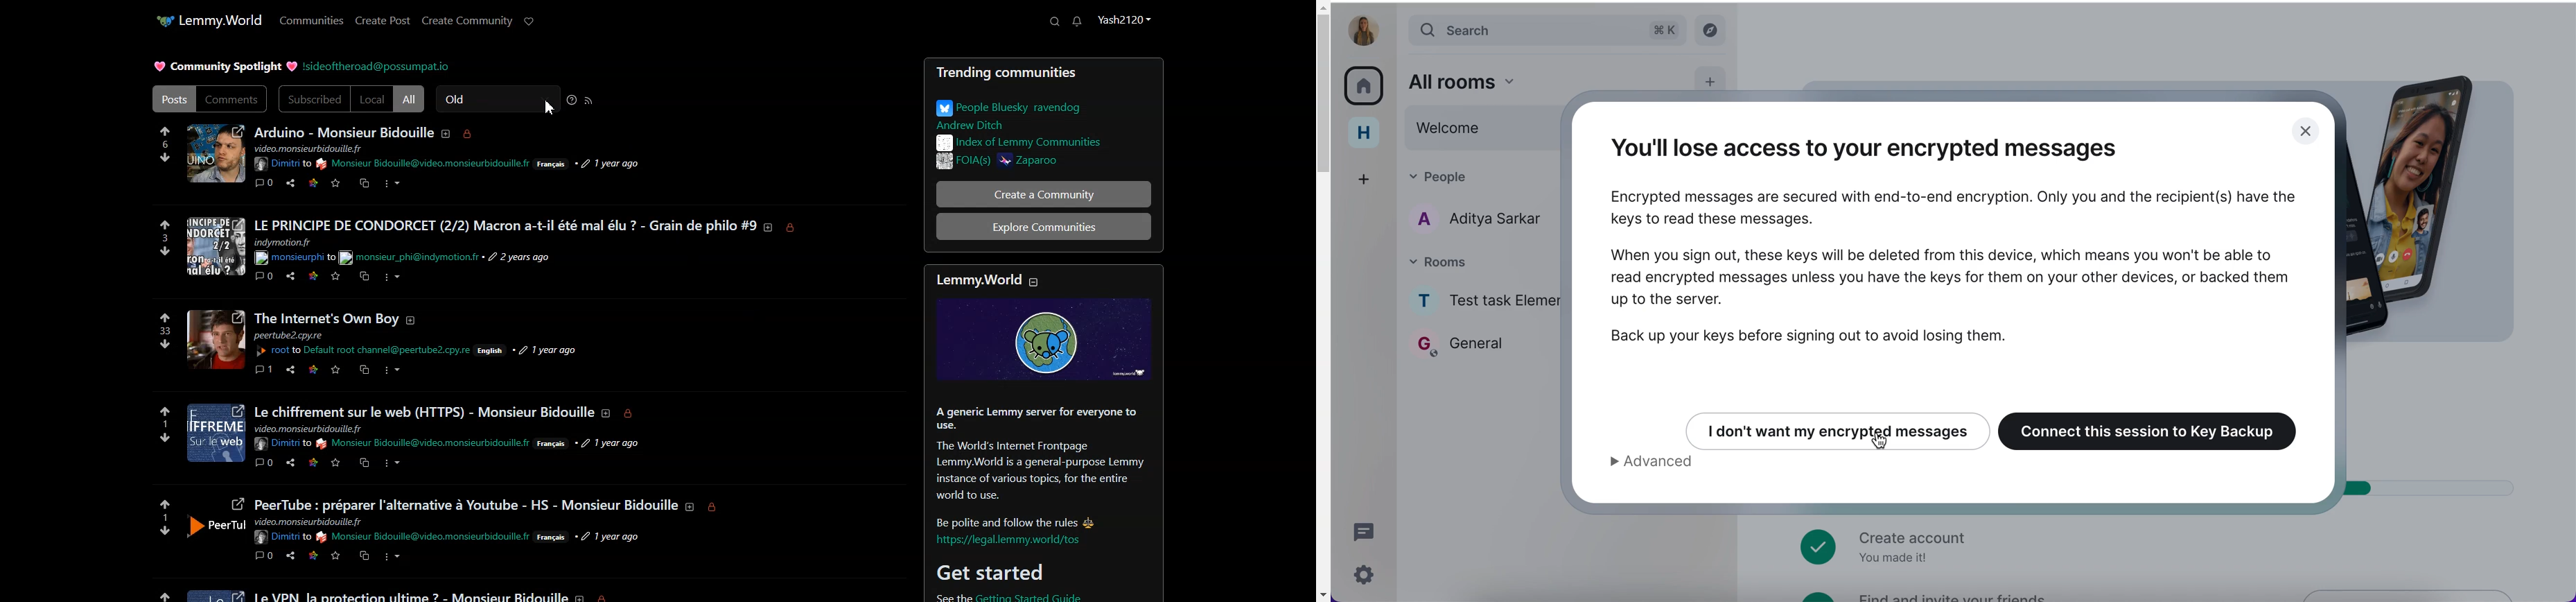 The height and width of the screenshot is (616, 2576). I want to click on , so click(489, 351).